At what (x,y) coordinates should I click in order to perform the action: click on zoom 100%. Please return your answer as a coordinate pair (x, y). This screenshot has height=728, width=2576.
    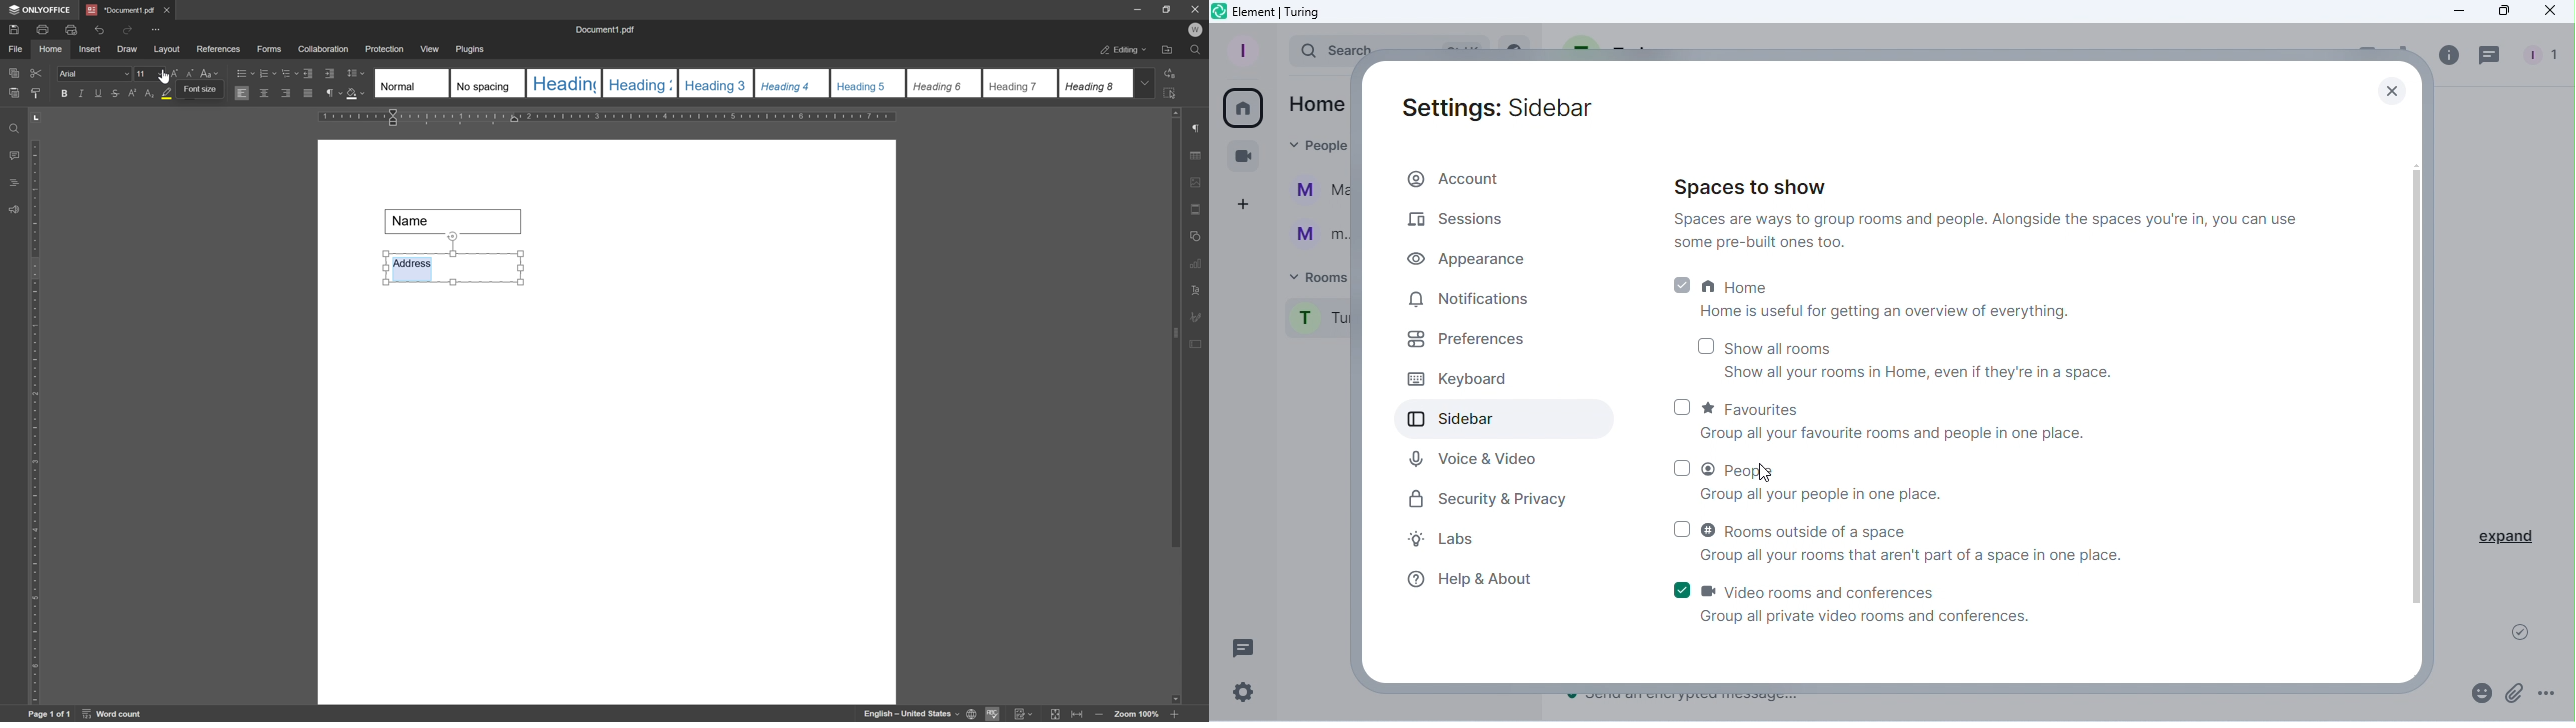
    Looking at the image, I should click on (1136, 714).